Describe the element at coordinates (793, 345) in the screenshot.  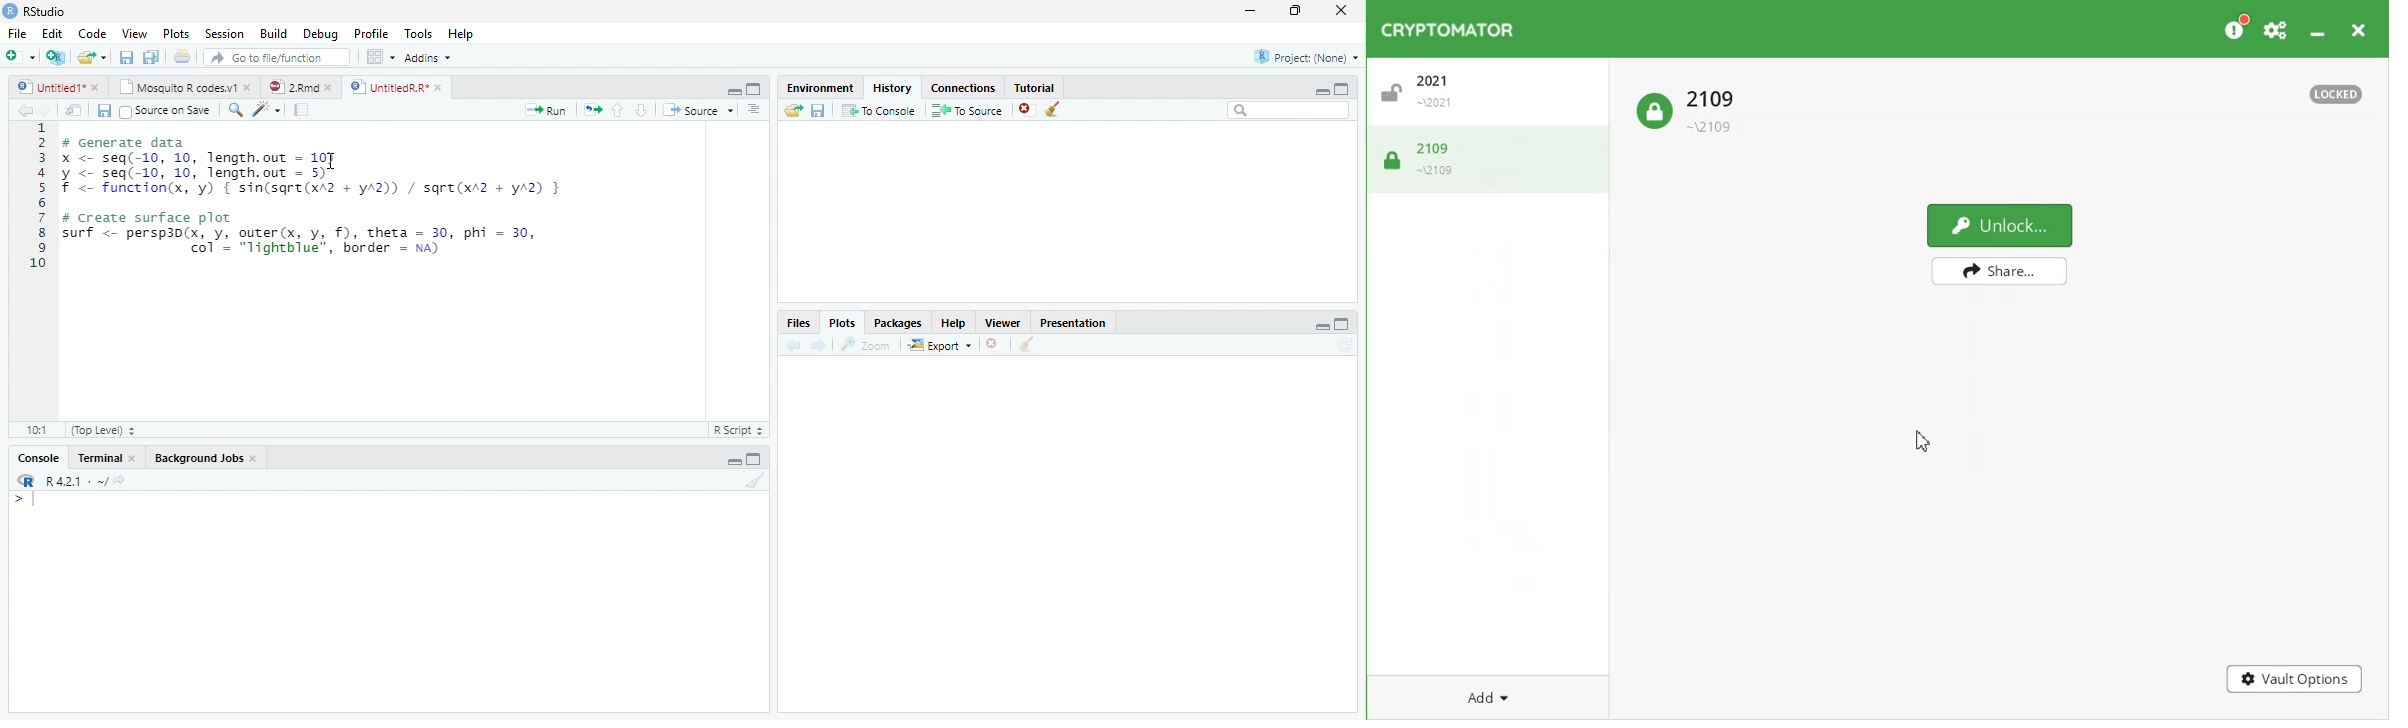
I see `Previous plot` at that location.